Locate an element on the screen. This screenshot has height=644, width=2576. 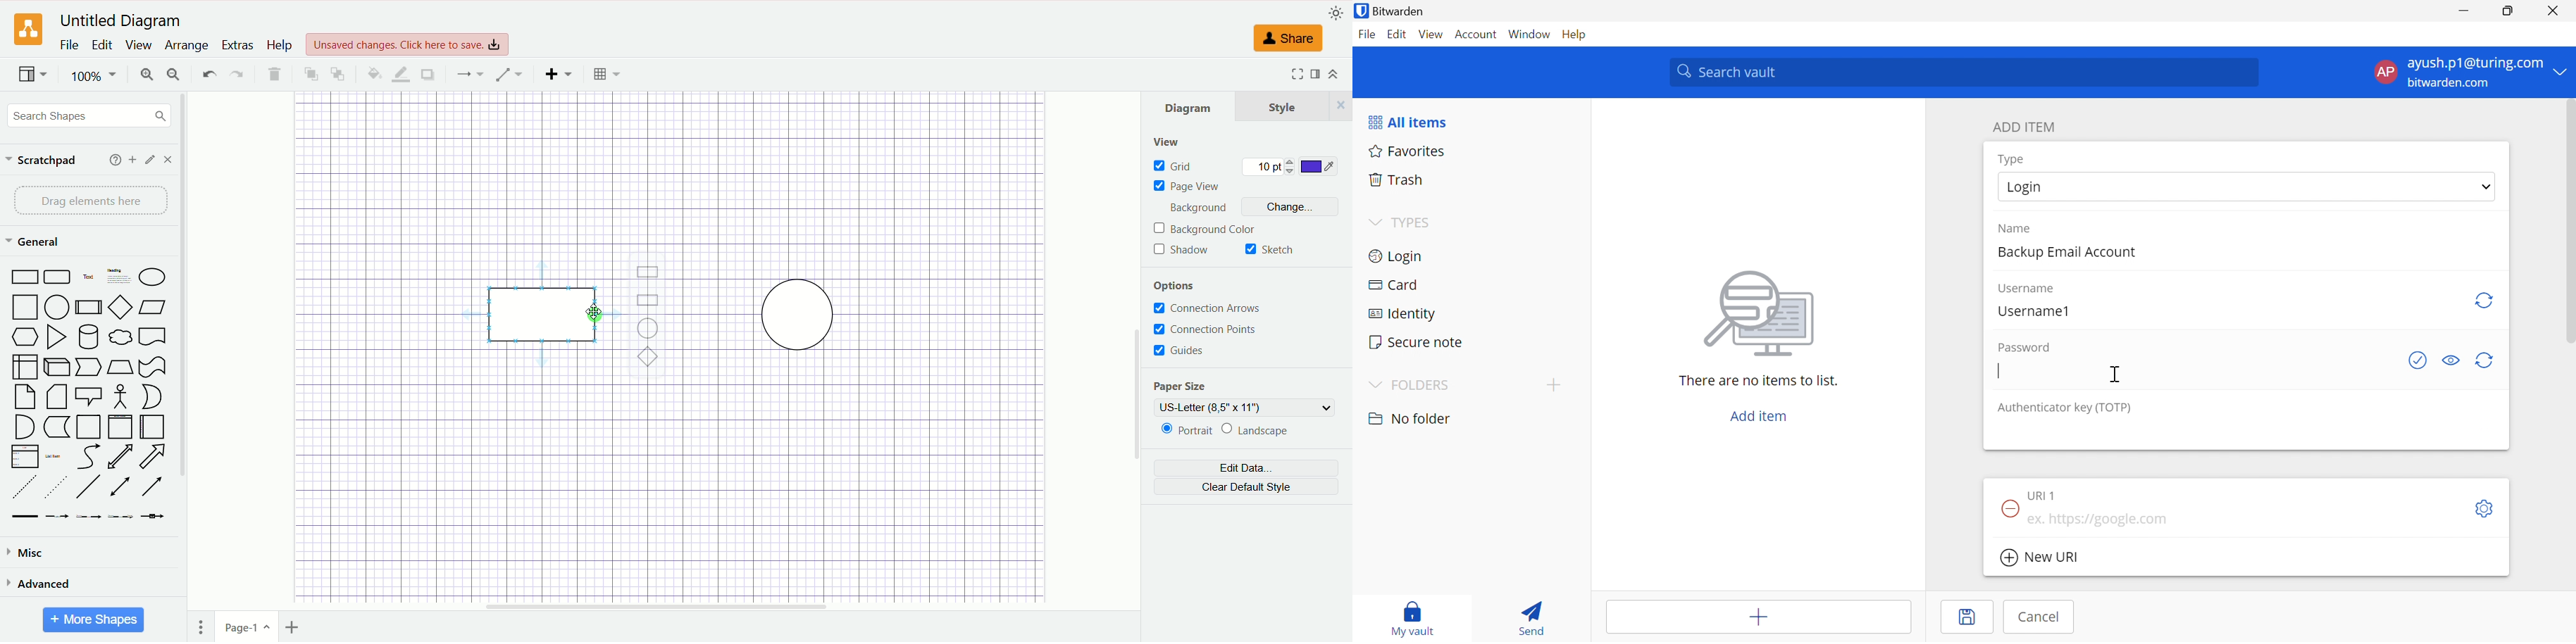
connection arrows is located at coordinates (1207, 308).